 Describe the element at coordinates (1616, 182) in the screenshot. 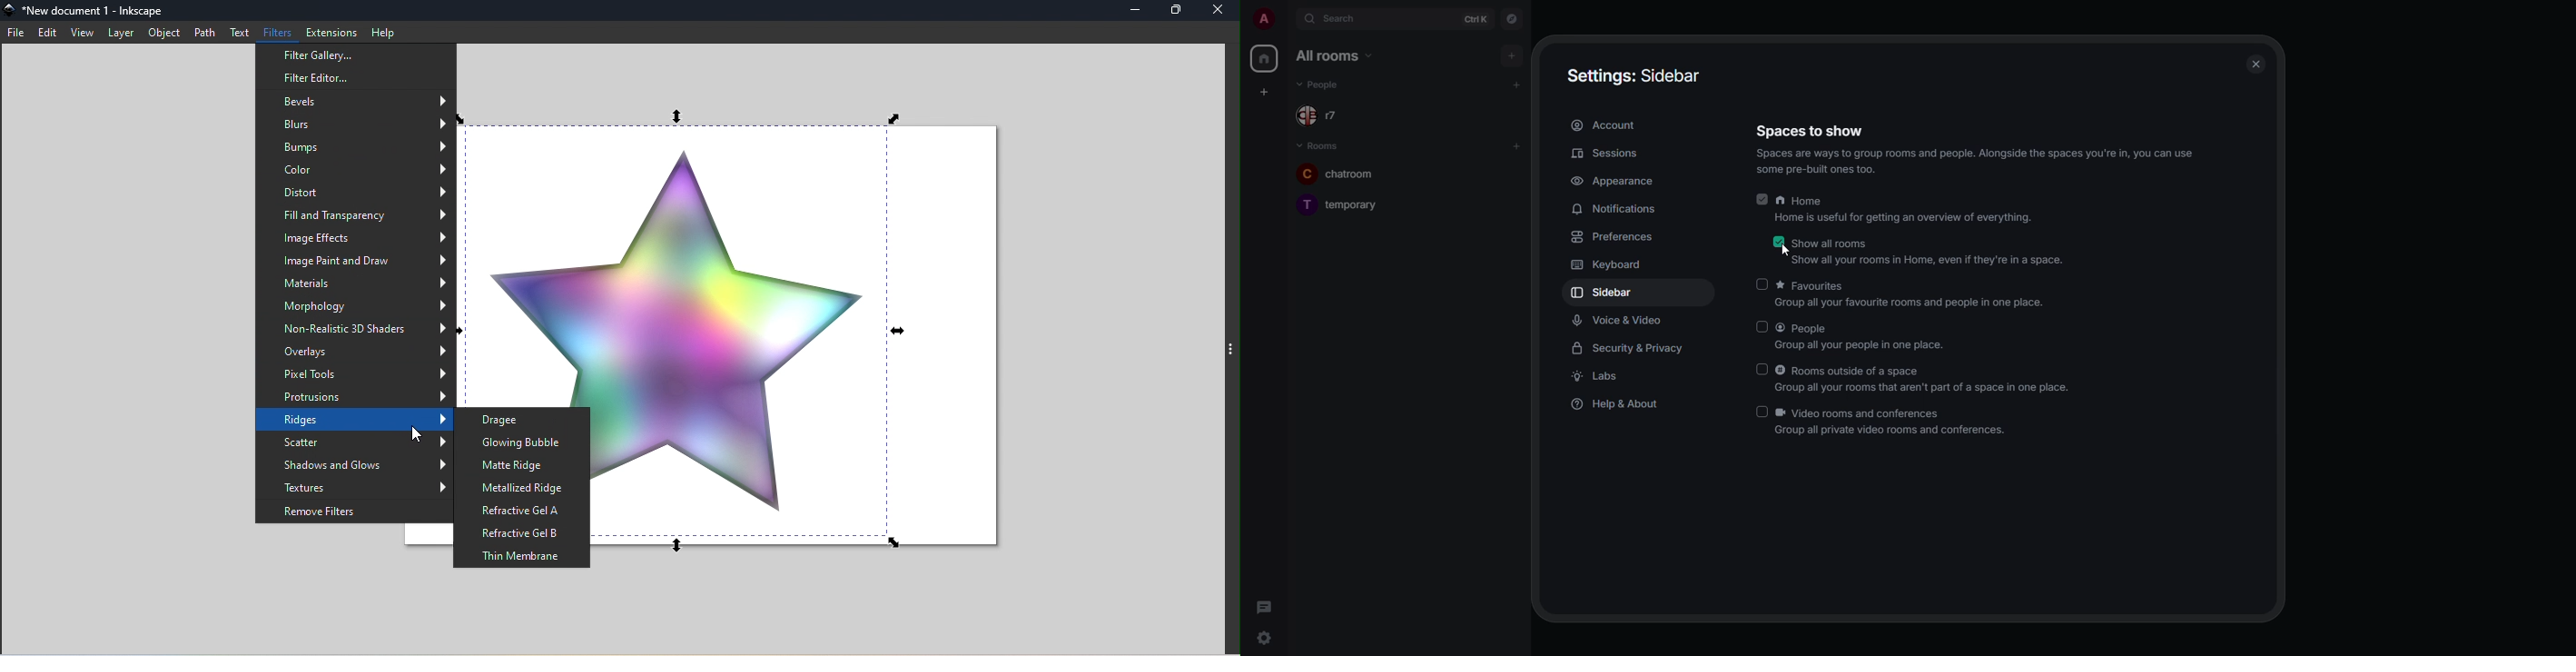

I see `appearance` at that location.